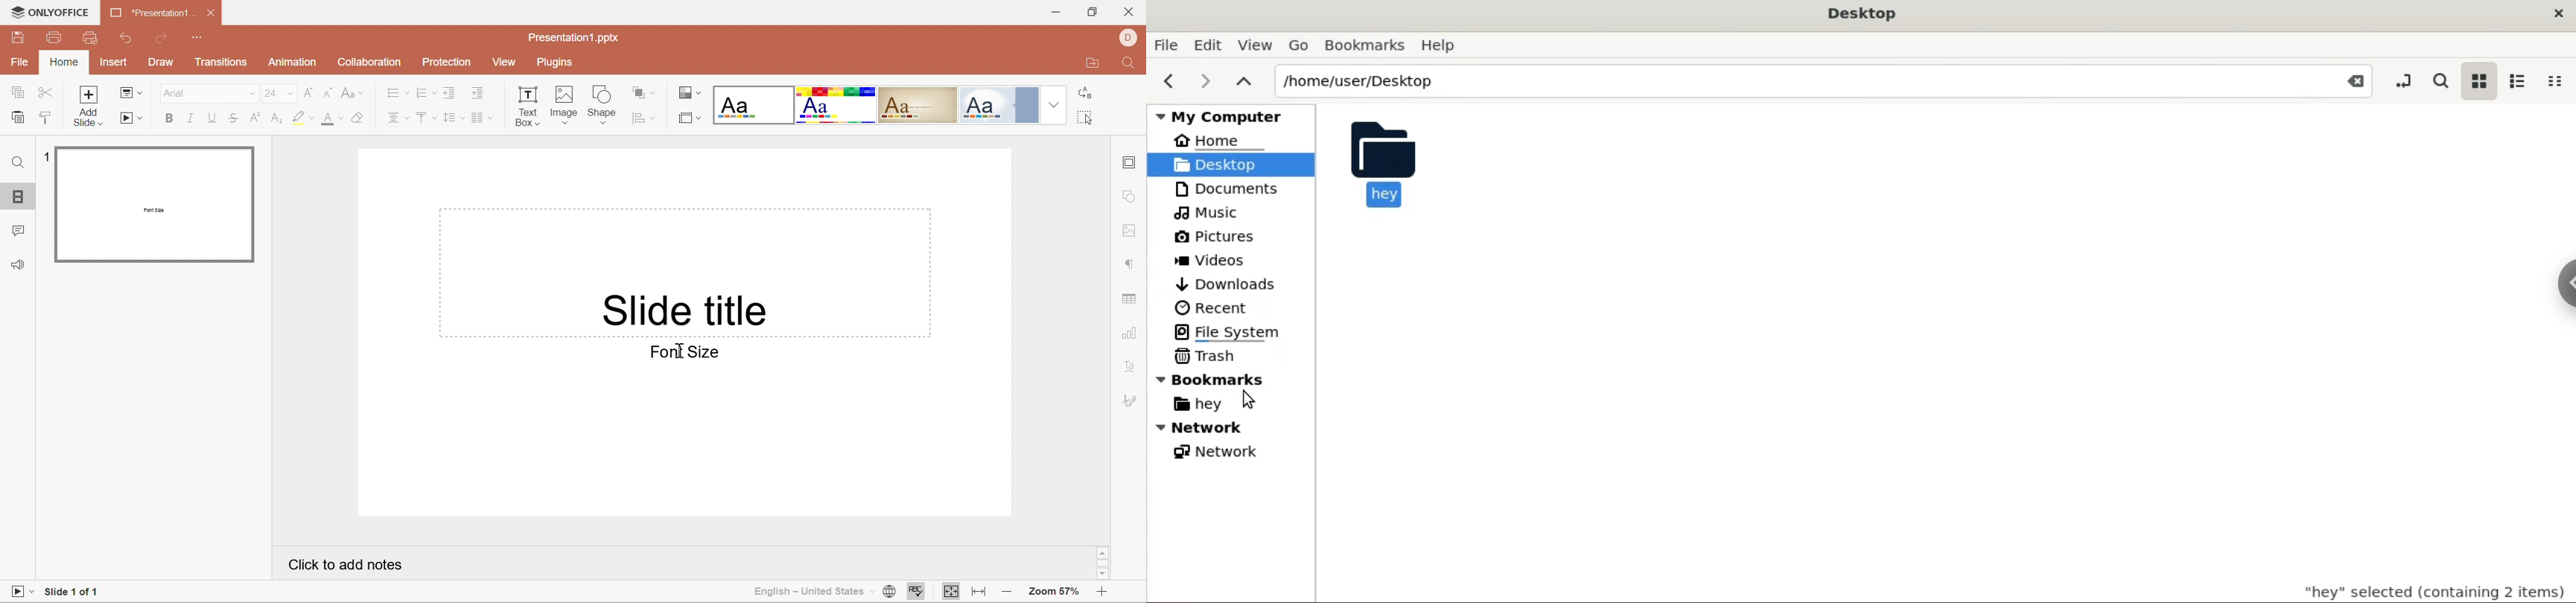 Image resolution: width=2576 pixels, height=616 pixels. Describe the element at coordinates (292, 95) in the screenshot. I see `Drop Down` at that location.